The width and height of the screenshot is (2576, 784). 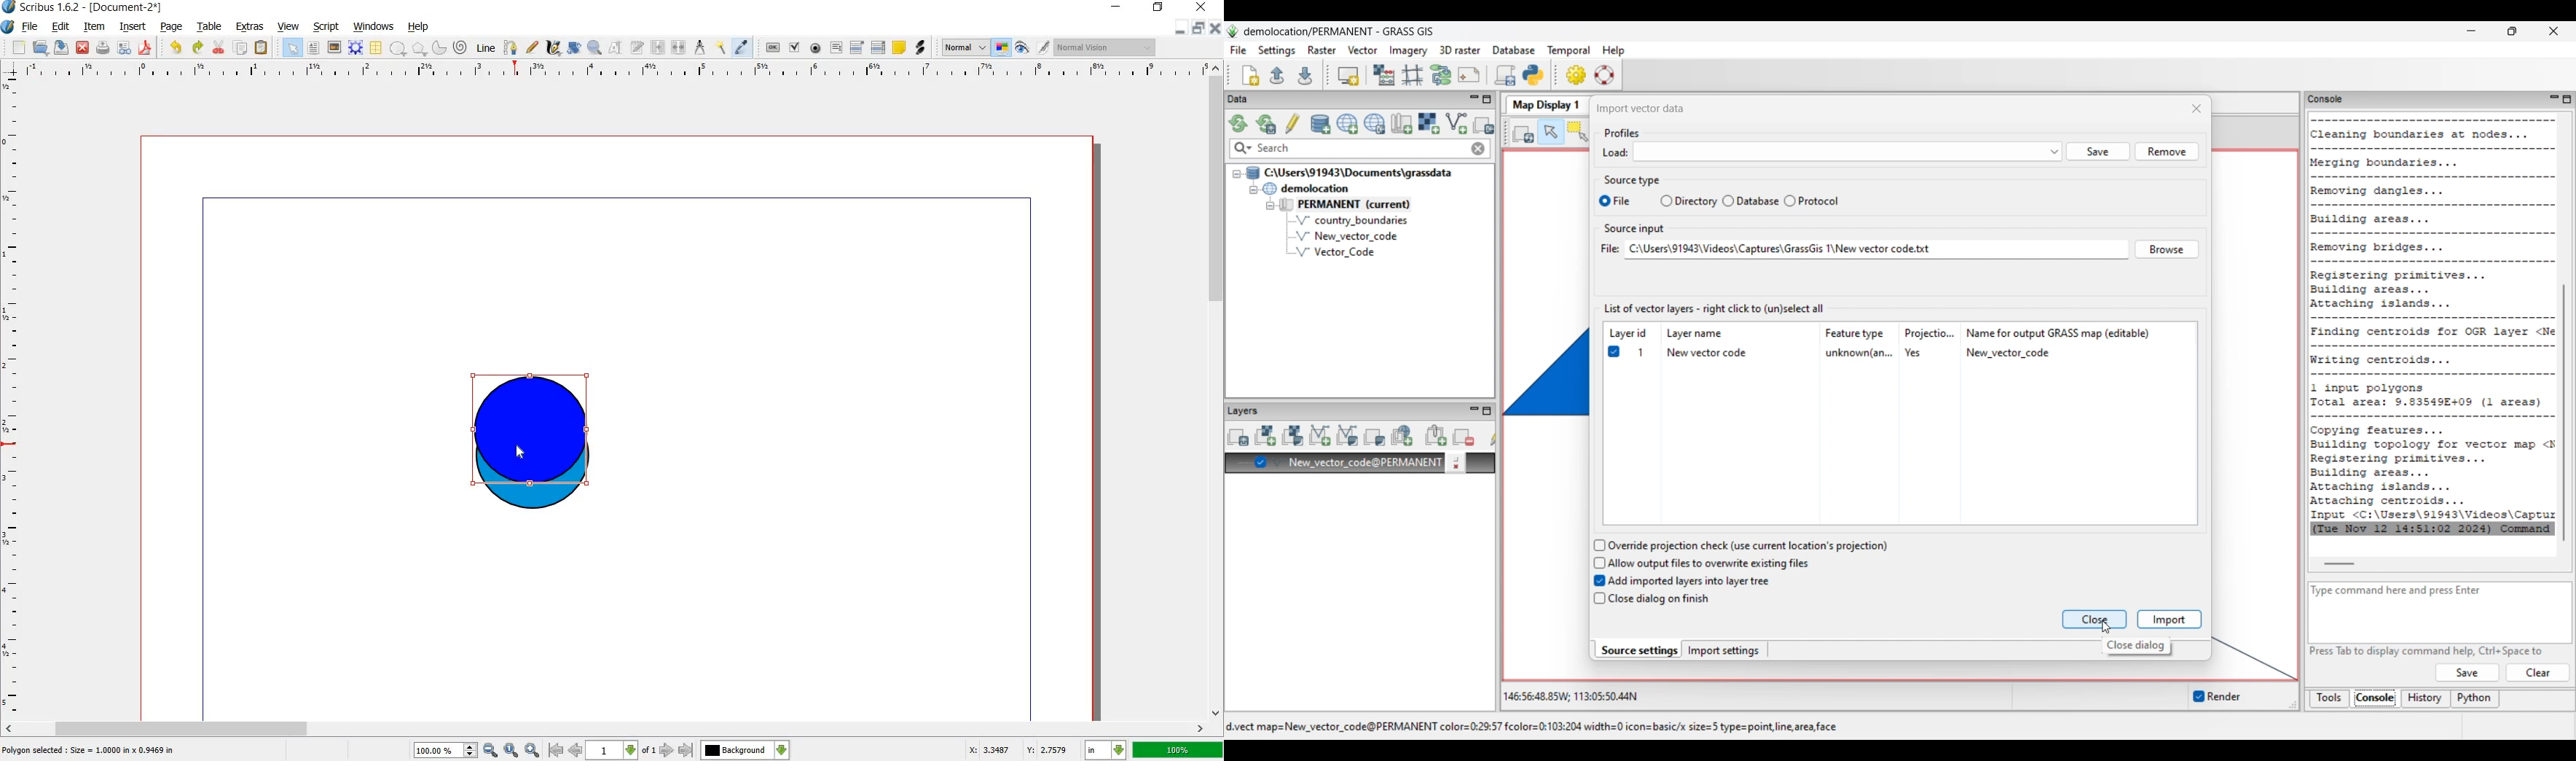 I want to click on Details of selected file, so click(x=1849, y=353).